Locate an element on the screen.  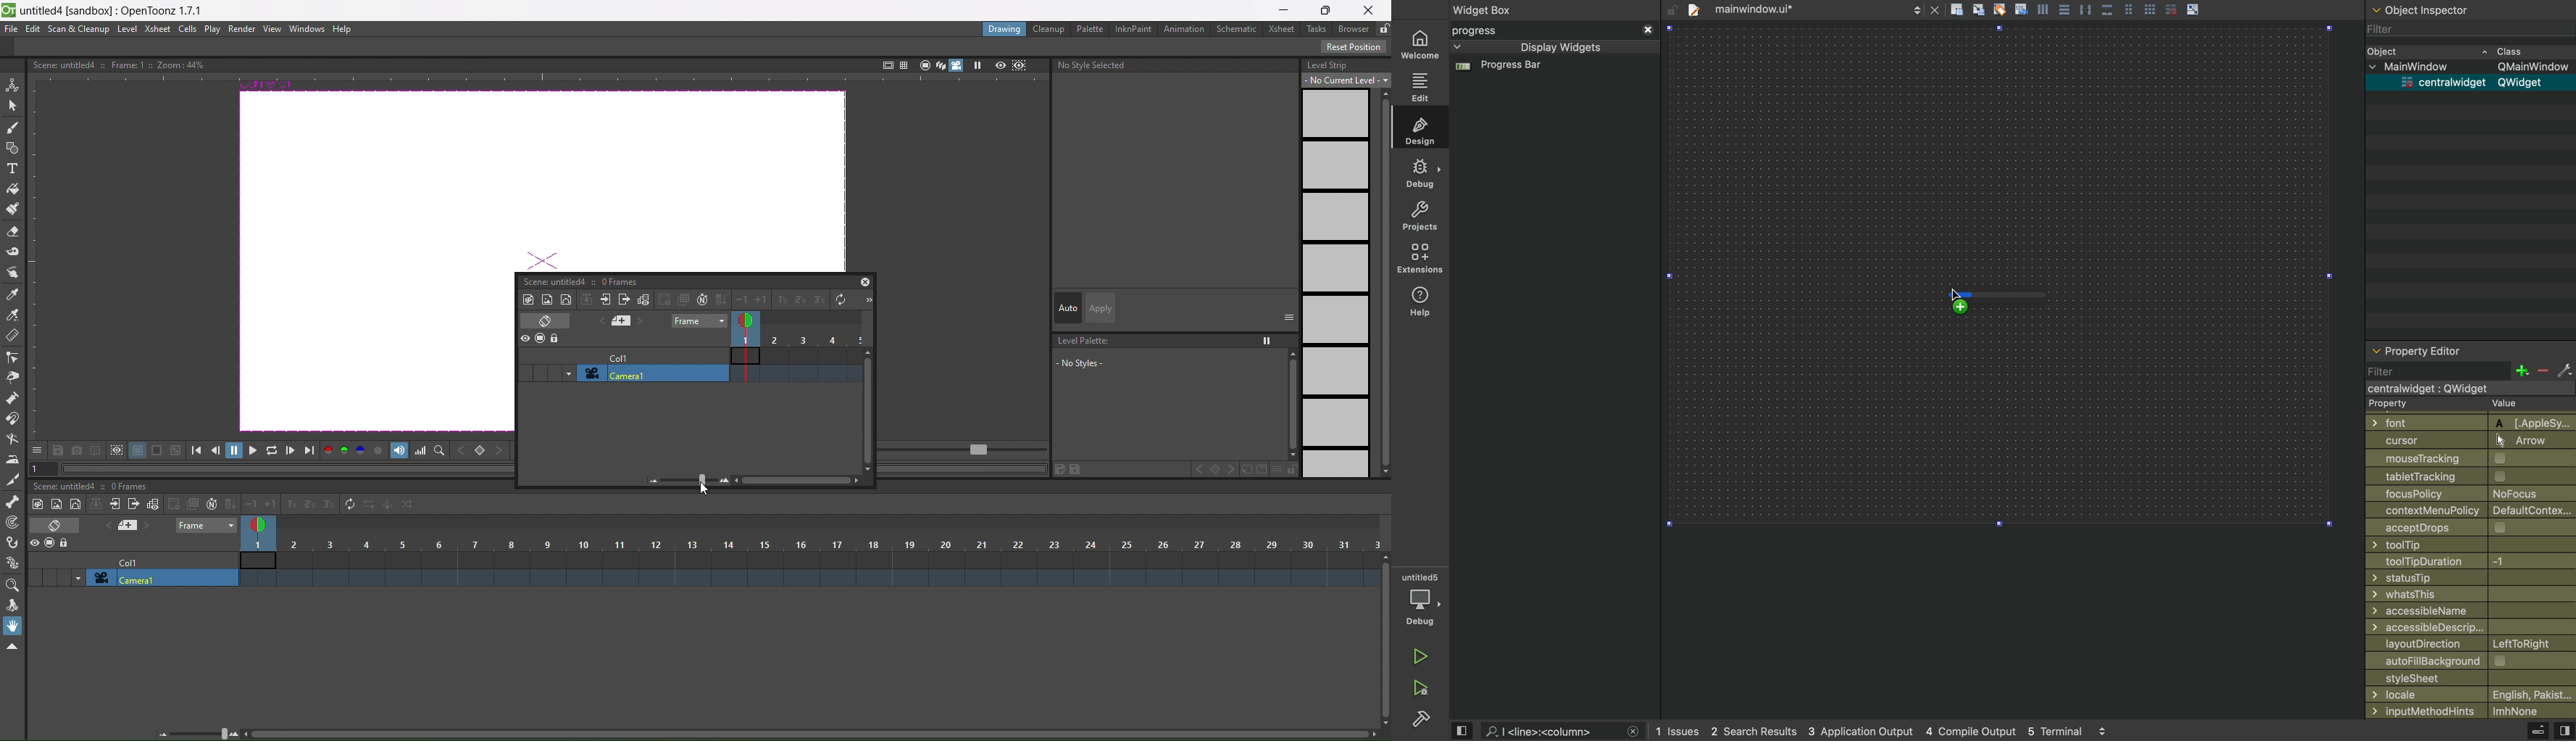
tooltip is located at coordinates (2461, 545).